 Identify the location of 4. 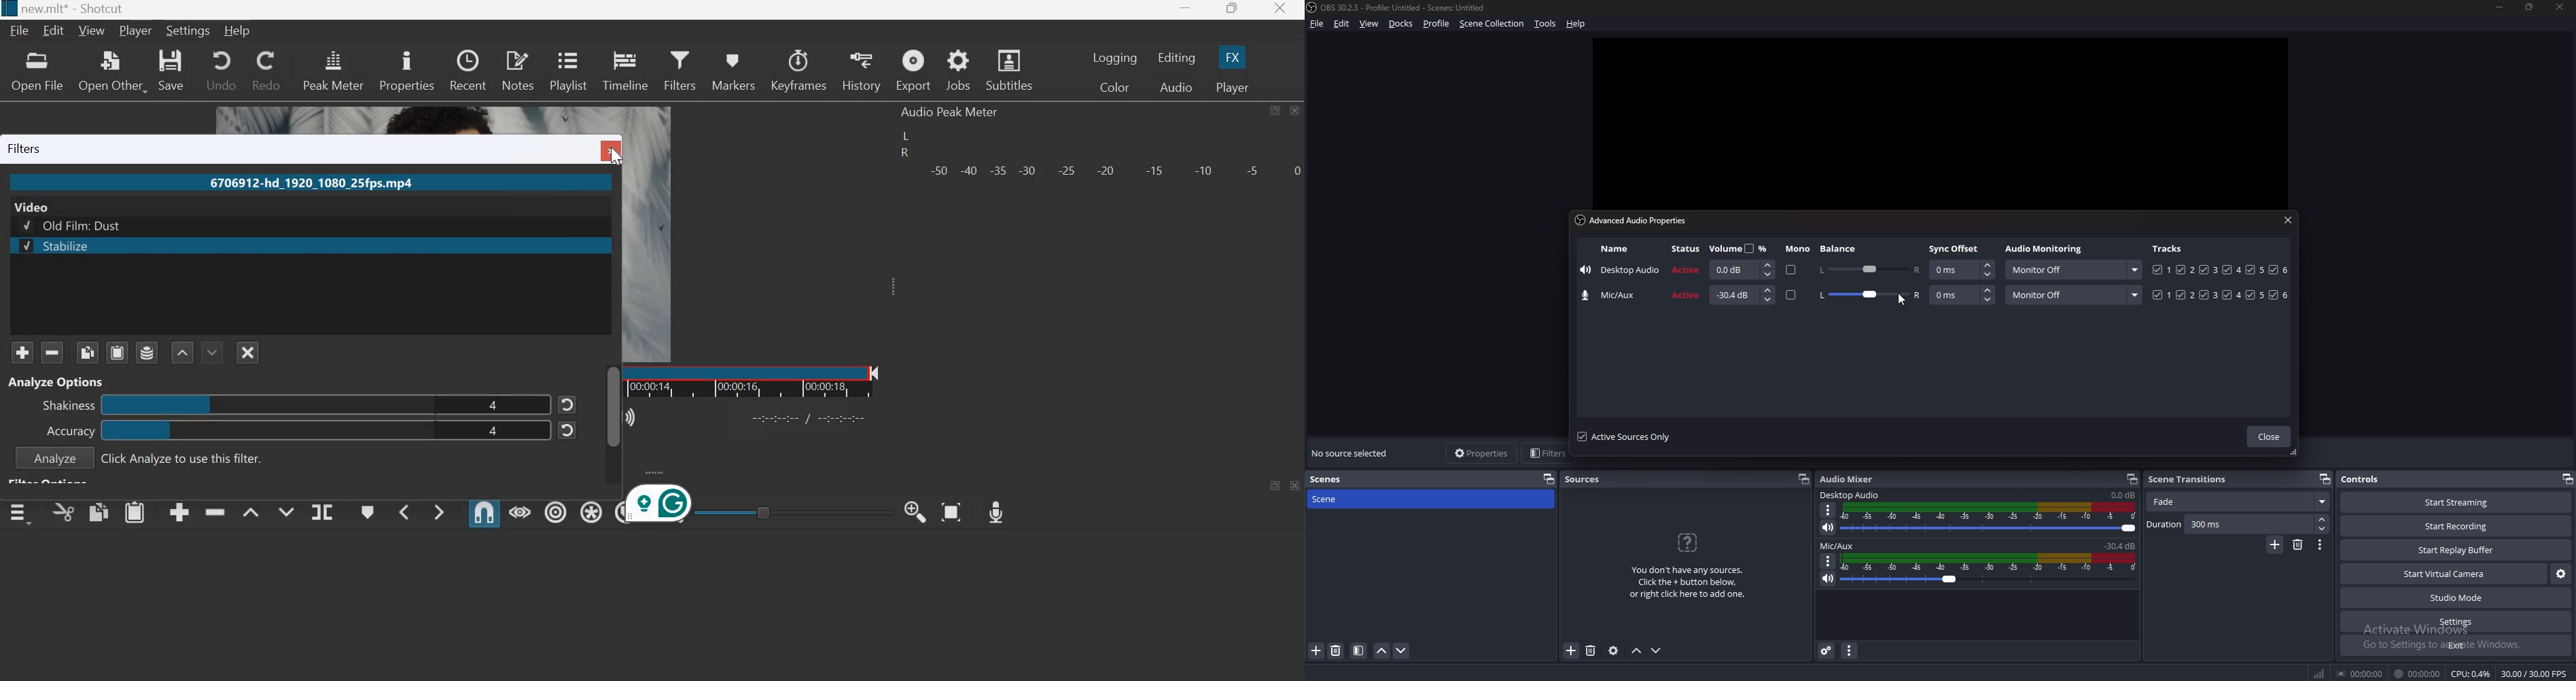
(494, 434).